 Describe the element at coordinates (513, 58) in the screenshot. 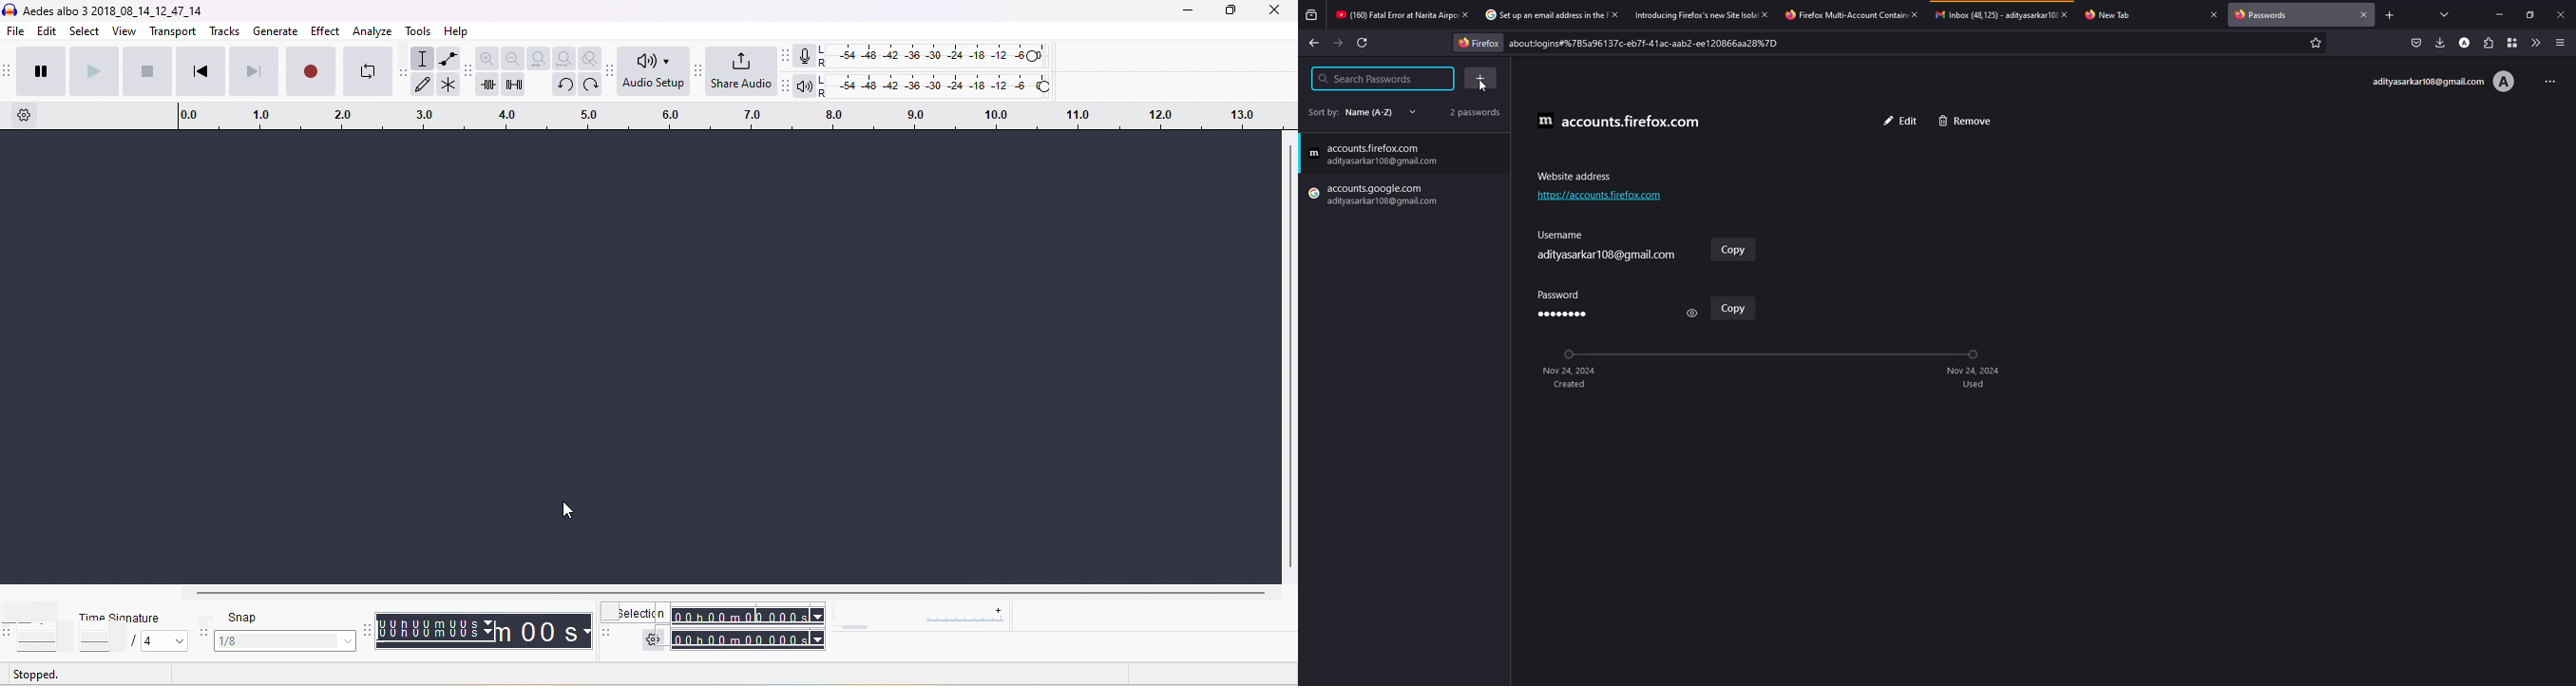

I see `zoom out` at that location.